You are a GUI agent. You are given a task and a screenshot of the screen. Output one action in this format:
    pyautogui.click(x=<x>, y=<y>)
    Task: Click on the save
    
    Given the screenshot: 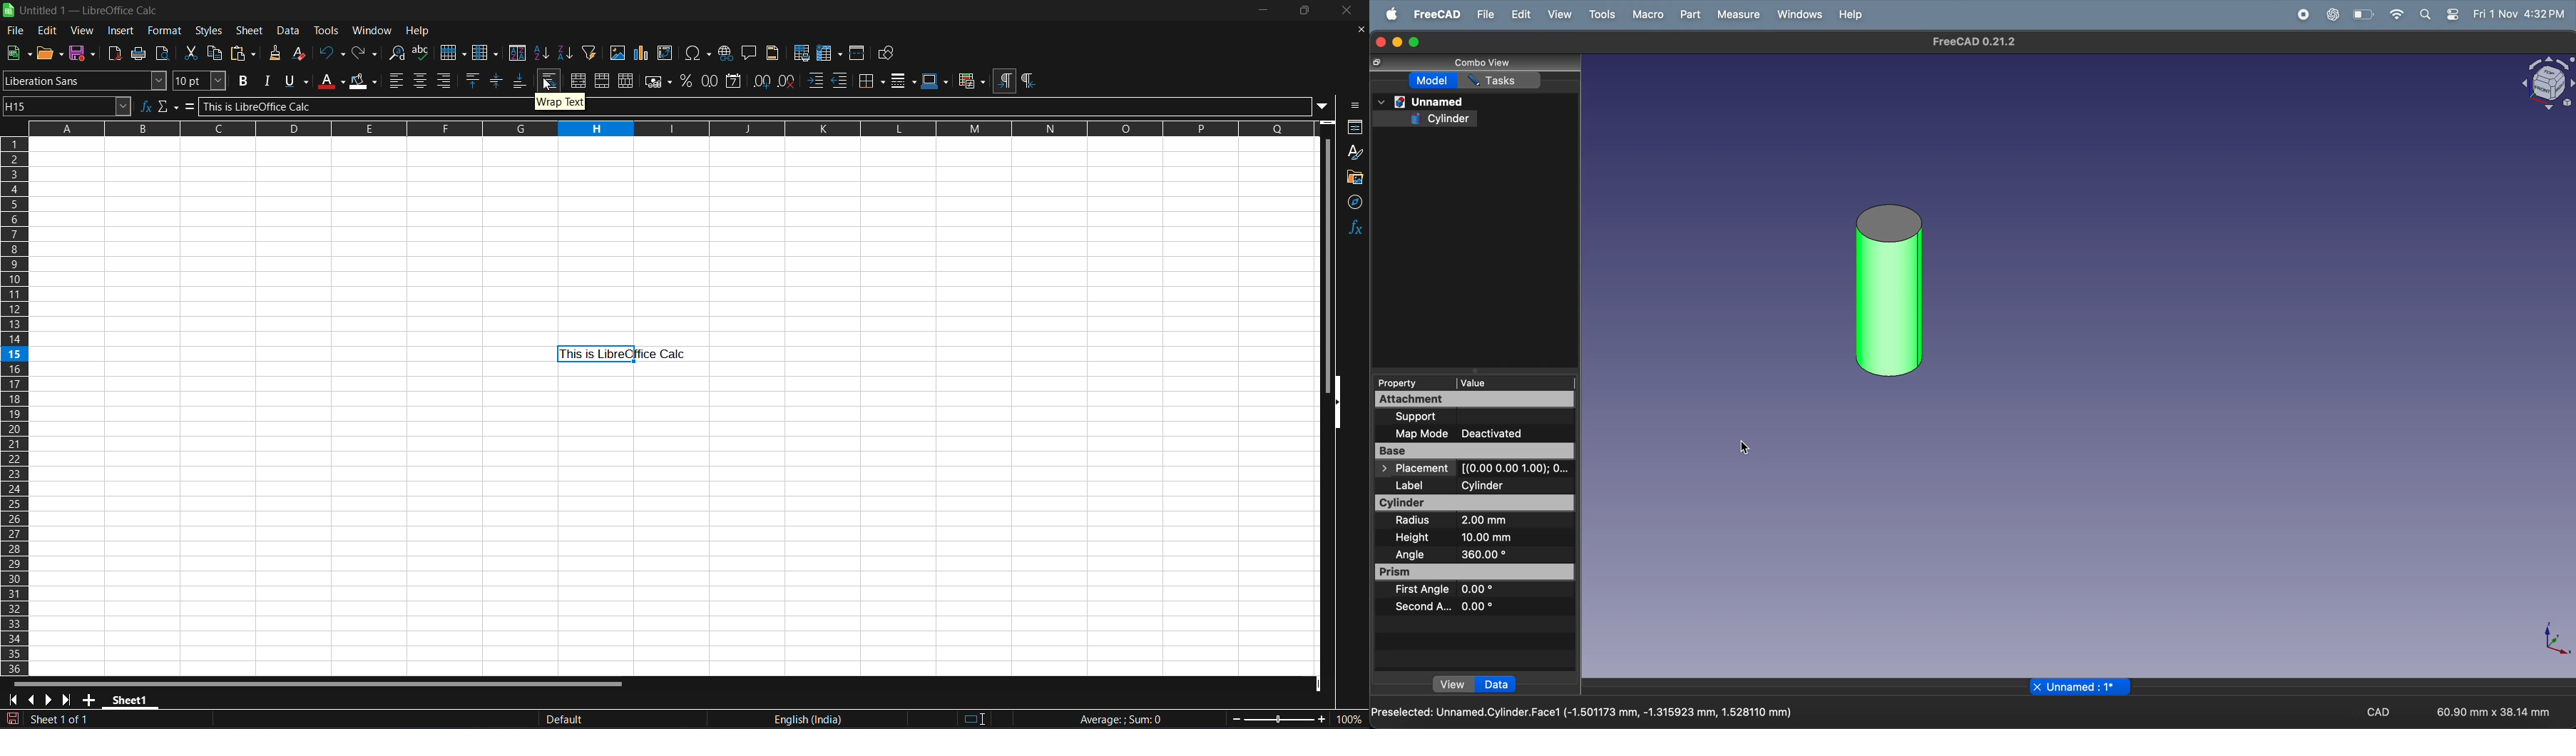 What is the action you would take?
    pyautogui.click(x=81, y=52)
    